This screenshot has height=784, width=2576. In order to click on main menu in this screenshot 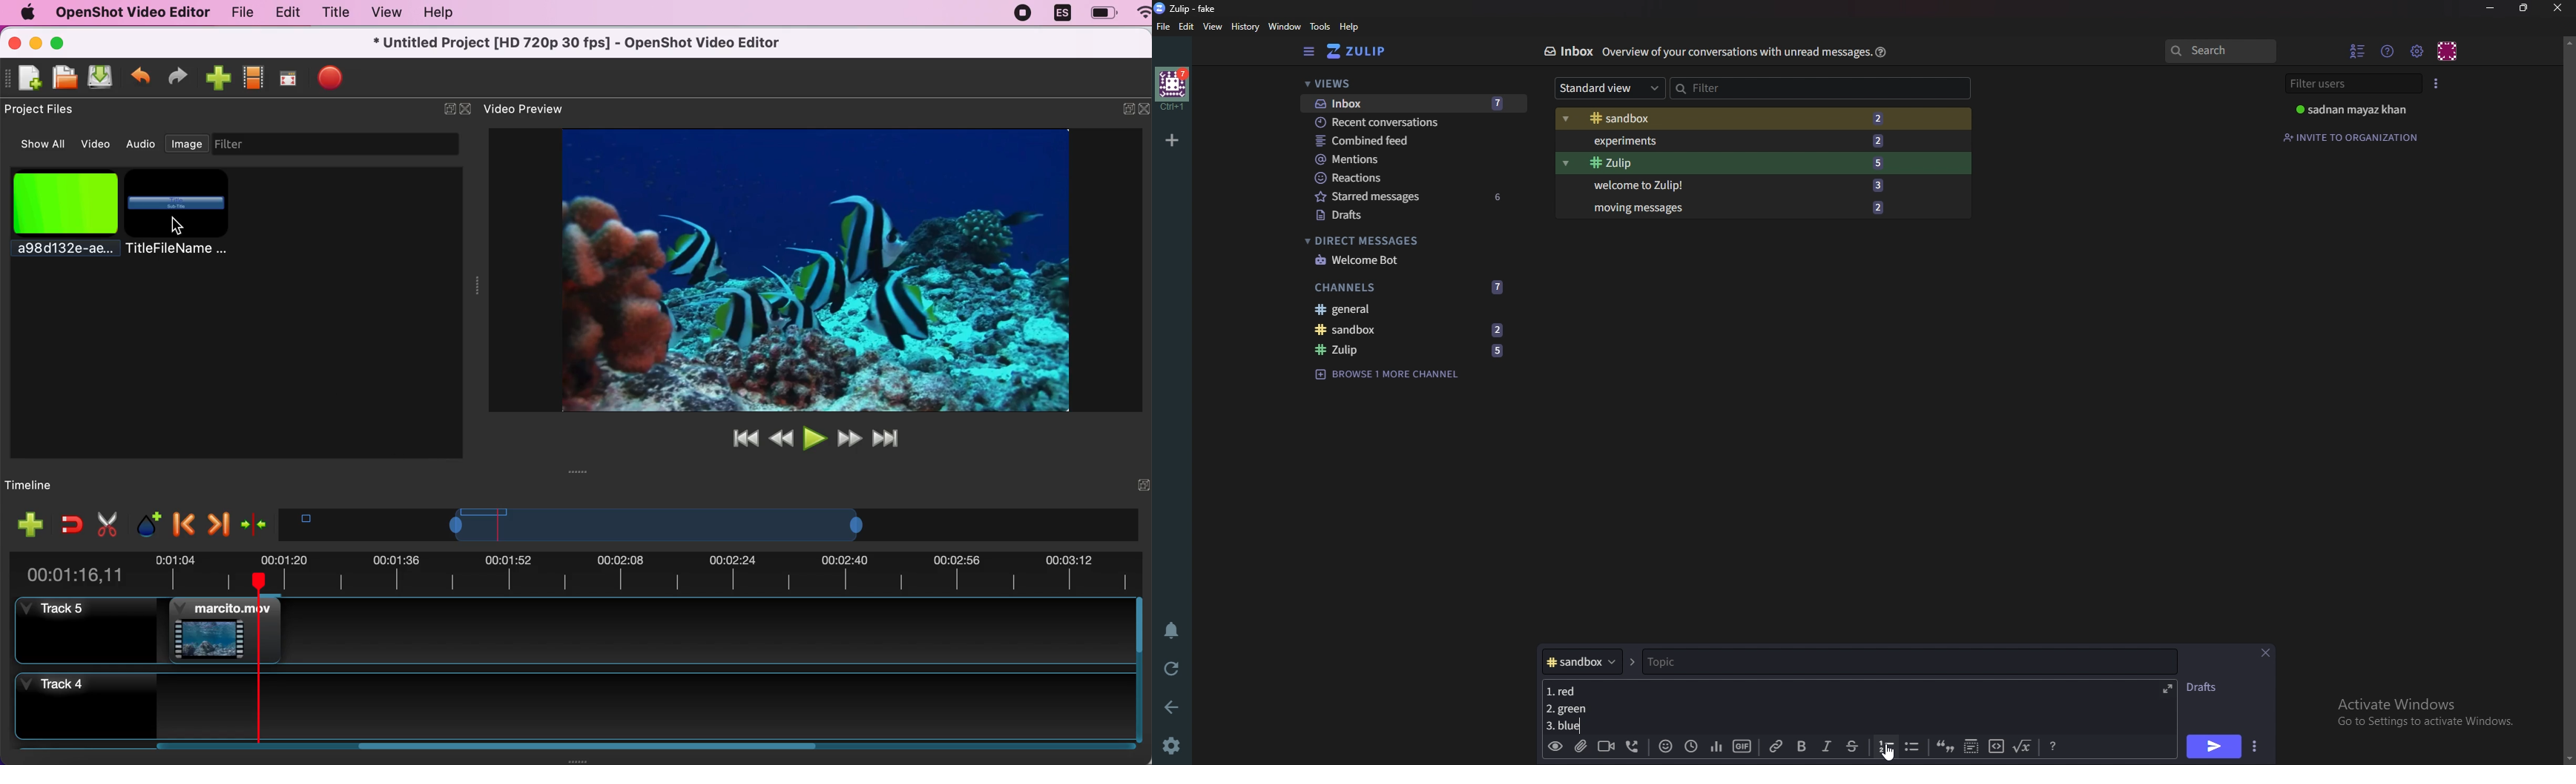, I will do `click(2418, 50)`.